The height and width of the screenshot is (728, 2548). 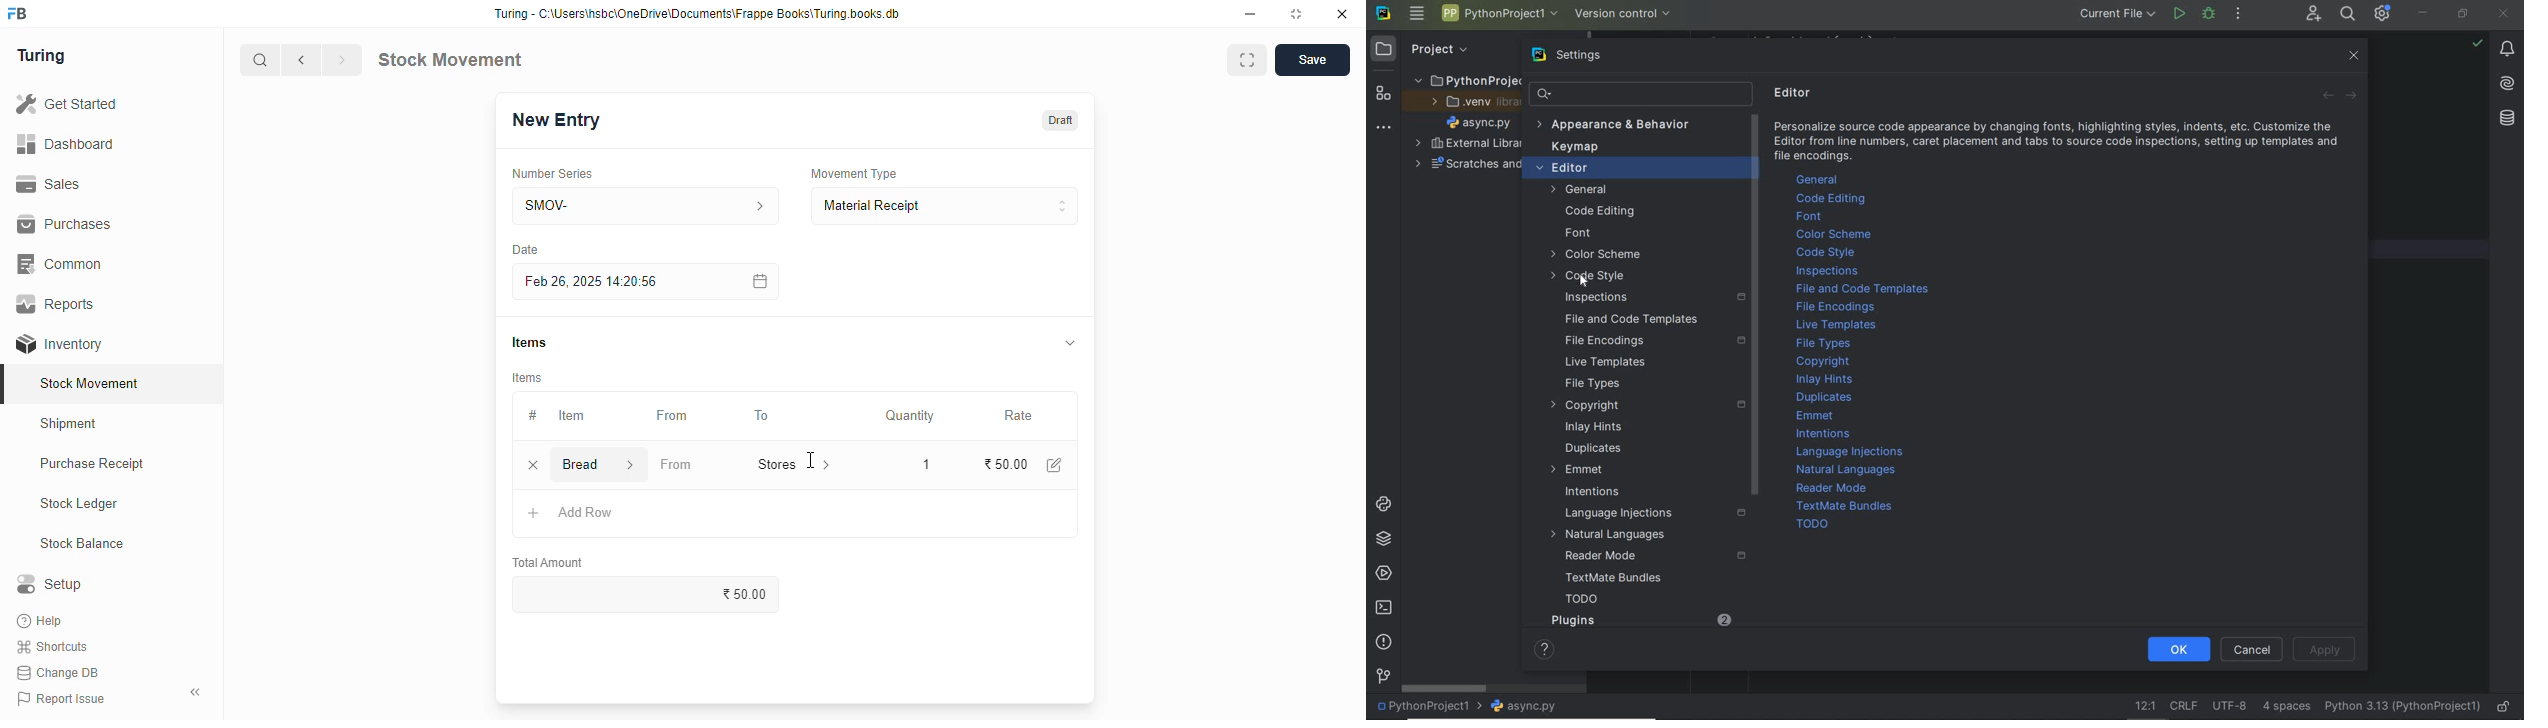 What do you see at coordinates (555, 120) in the screenshot?
I see `new entry` at bounding box center [555, 120].